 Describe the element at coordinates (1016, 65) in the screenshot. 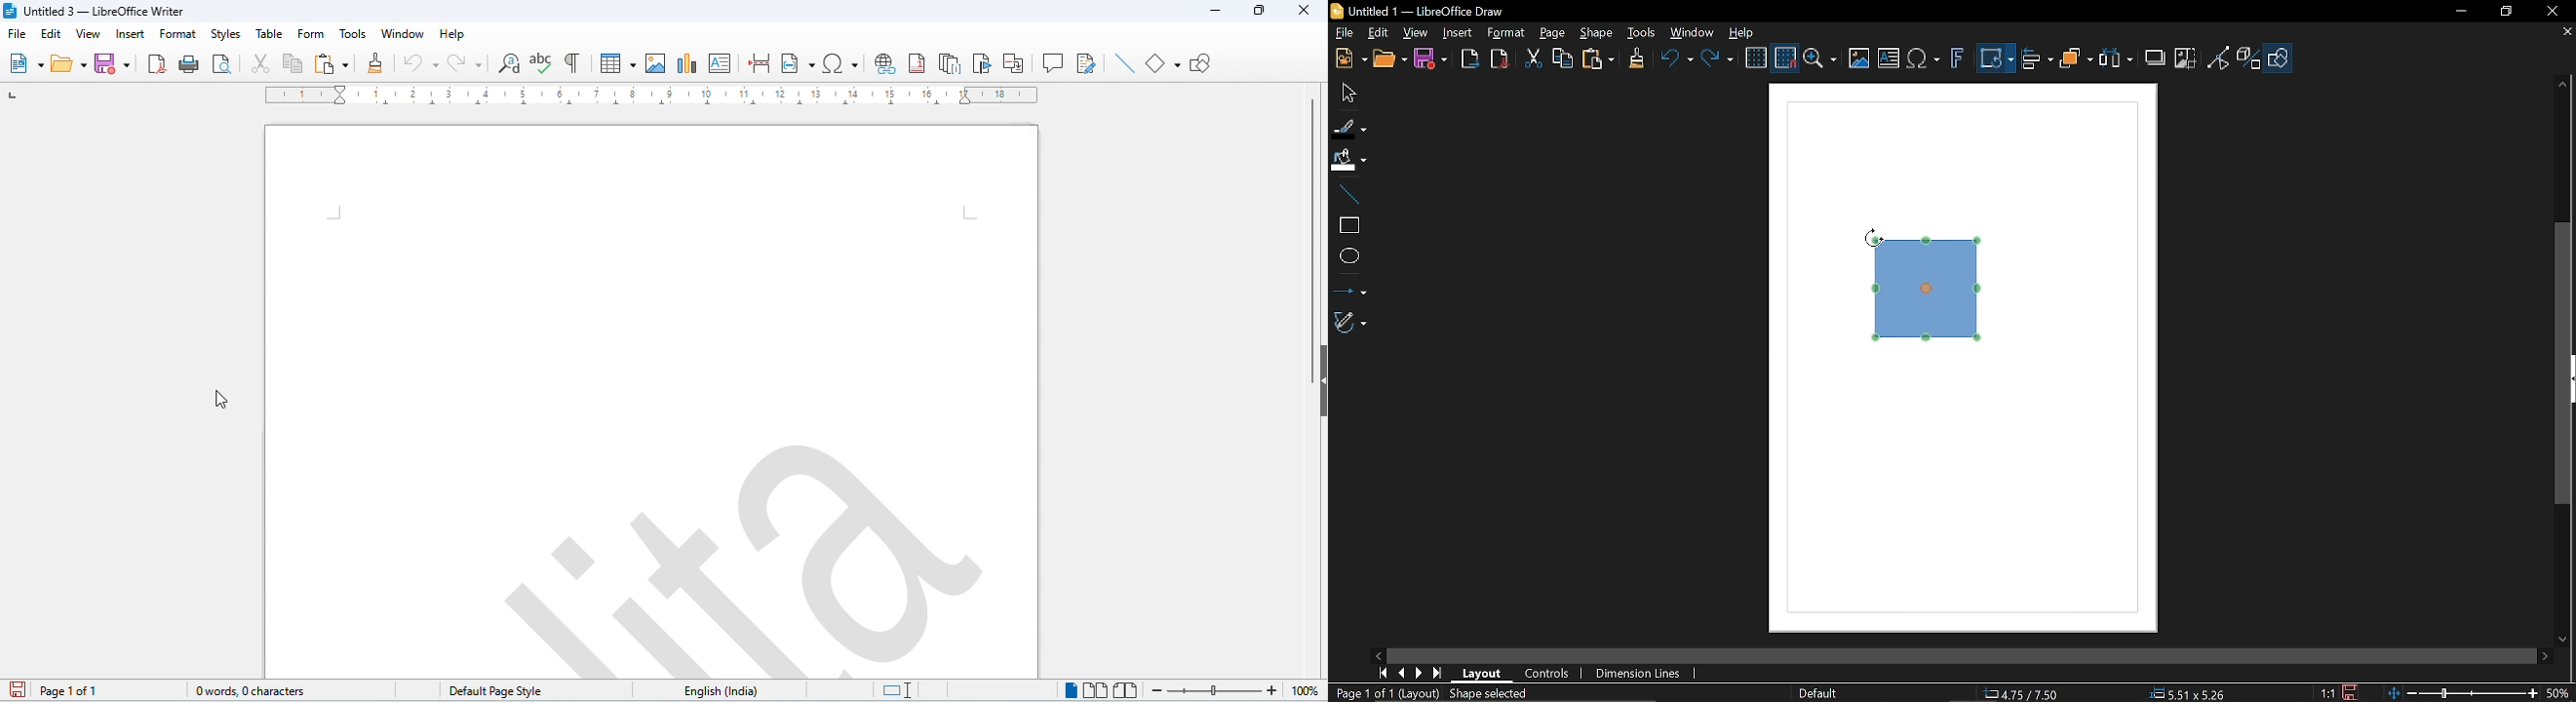

I see `insert cross reference` at that location.